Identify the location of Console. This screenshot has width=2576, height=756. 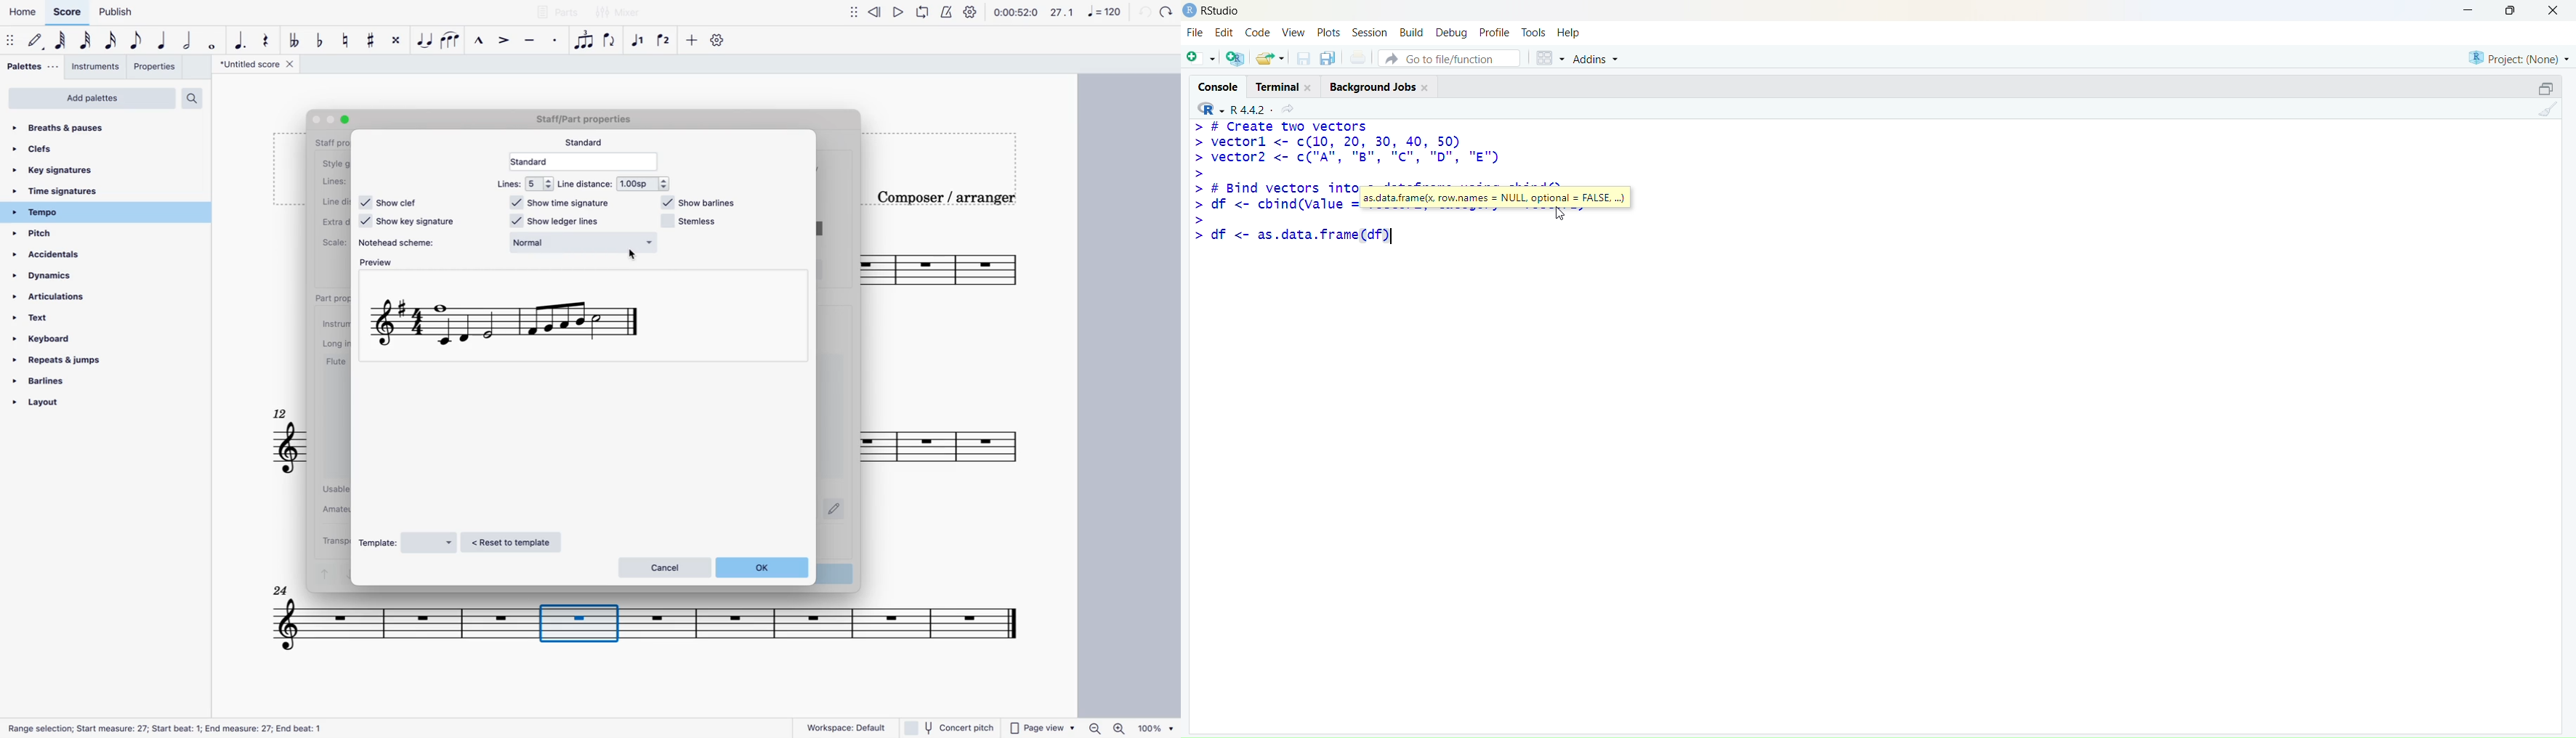
(1216, 85).